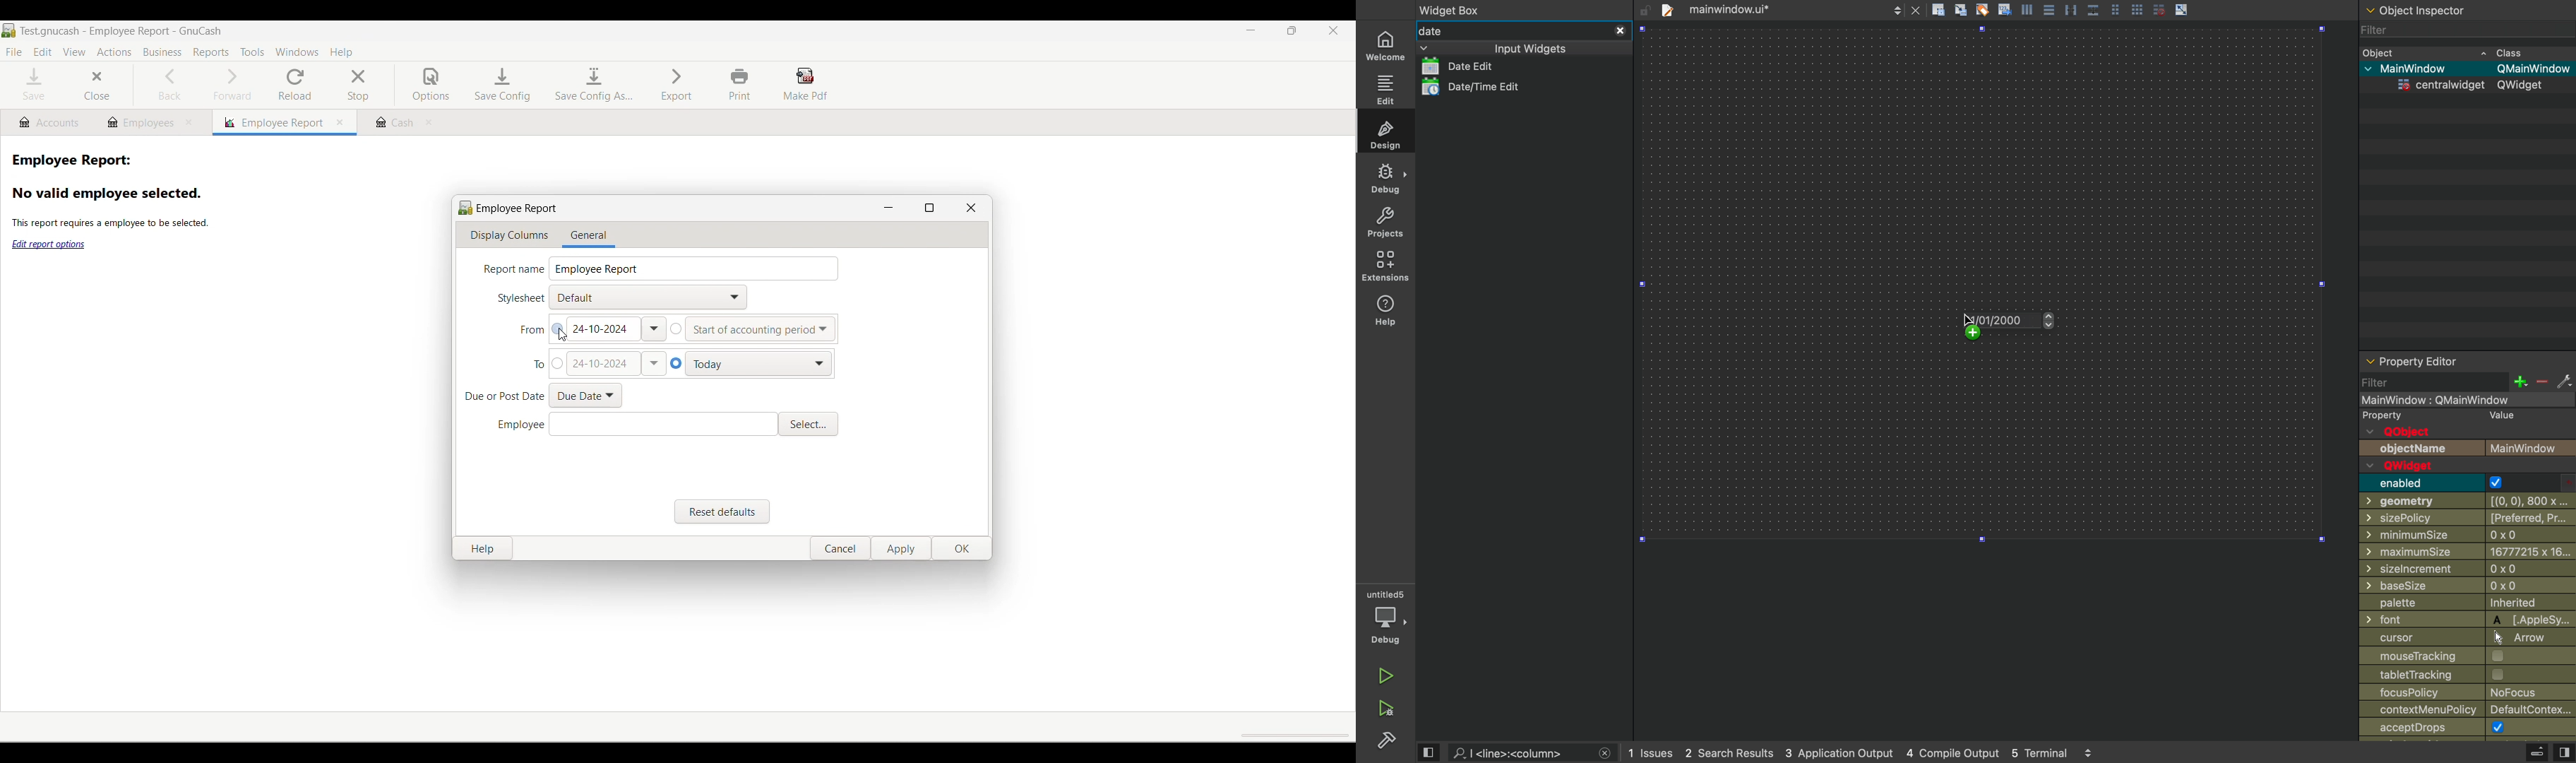  Describe the element at coordinates (2468, 692) in the screenshot. I see `policy` at that location.